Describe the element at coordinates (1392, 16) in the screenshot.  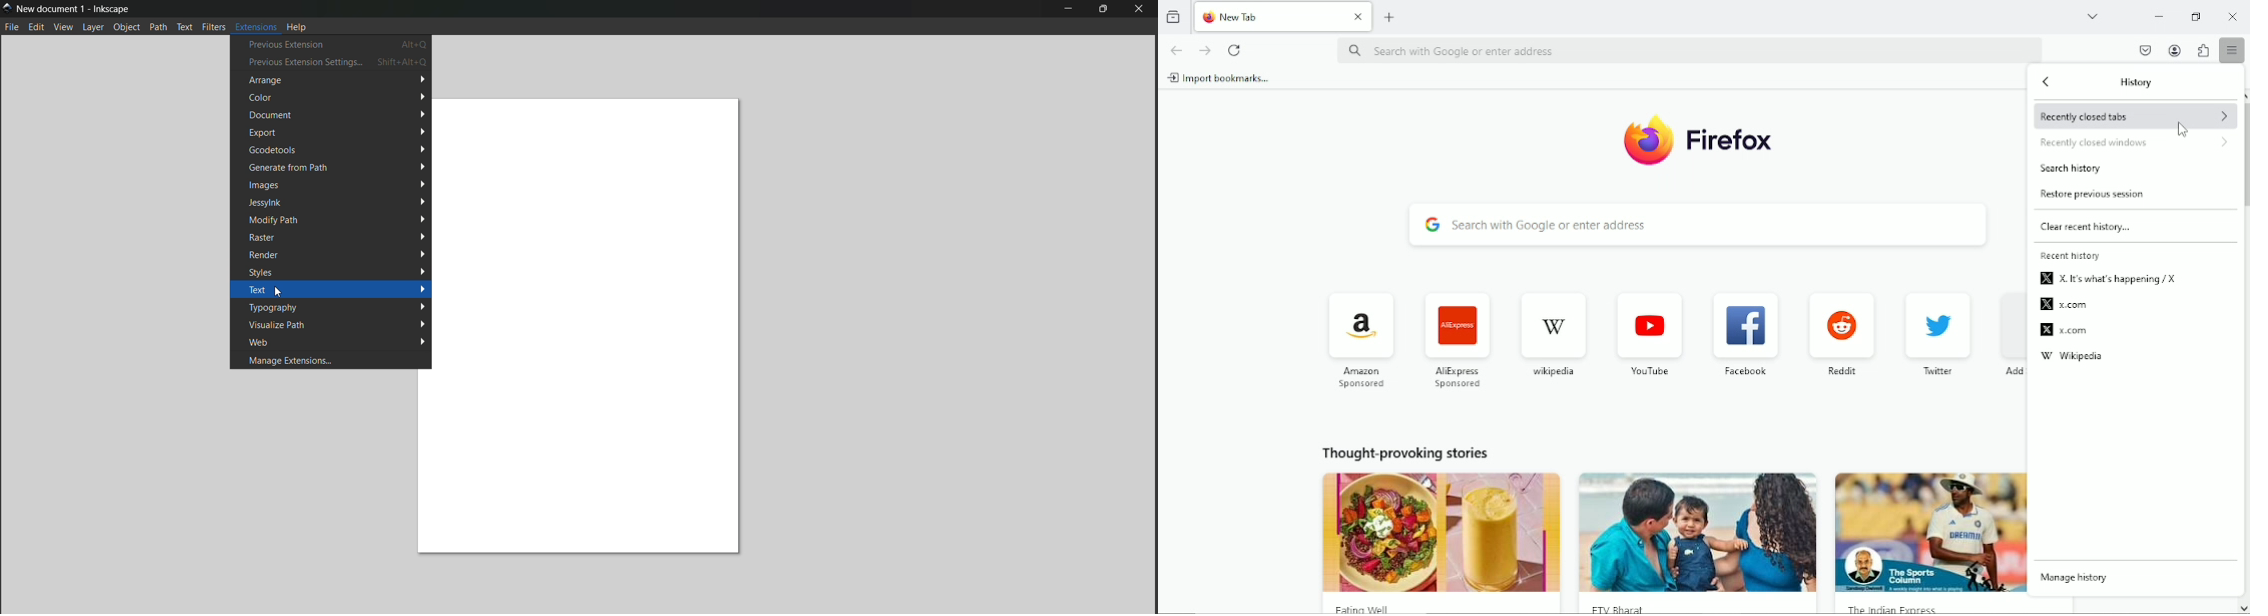
I see `new tab` at that location.